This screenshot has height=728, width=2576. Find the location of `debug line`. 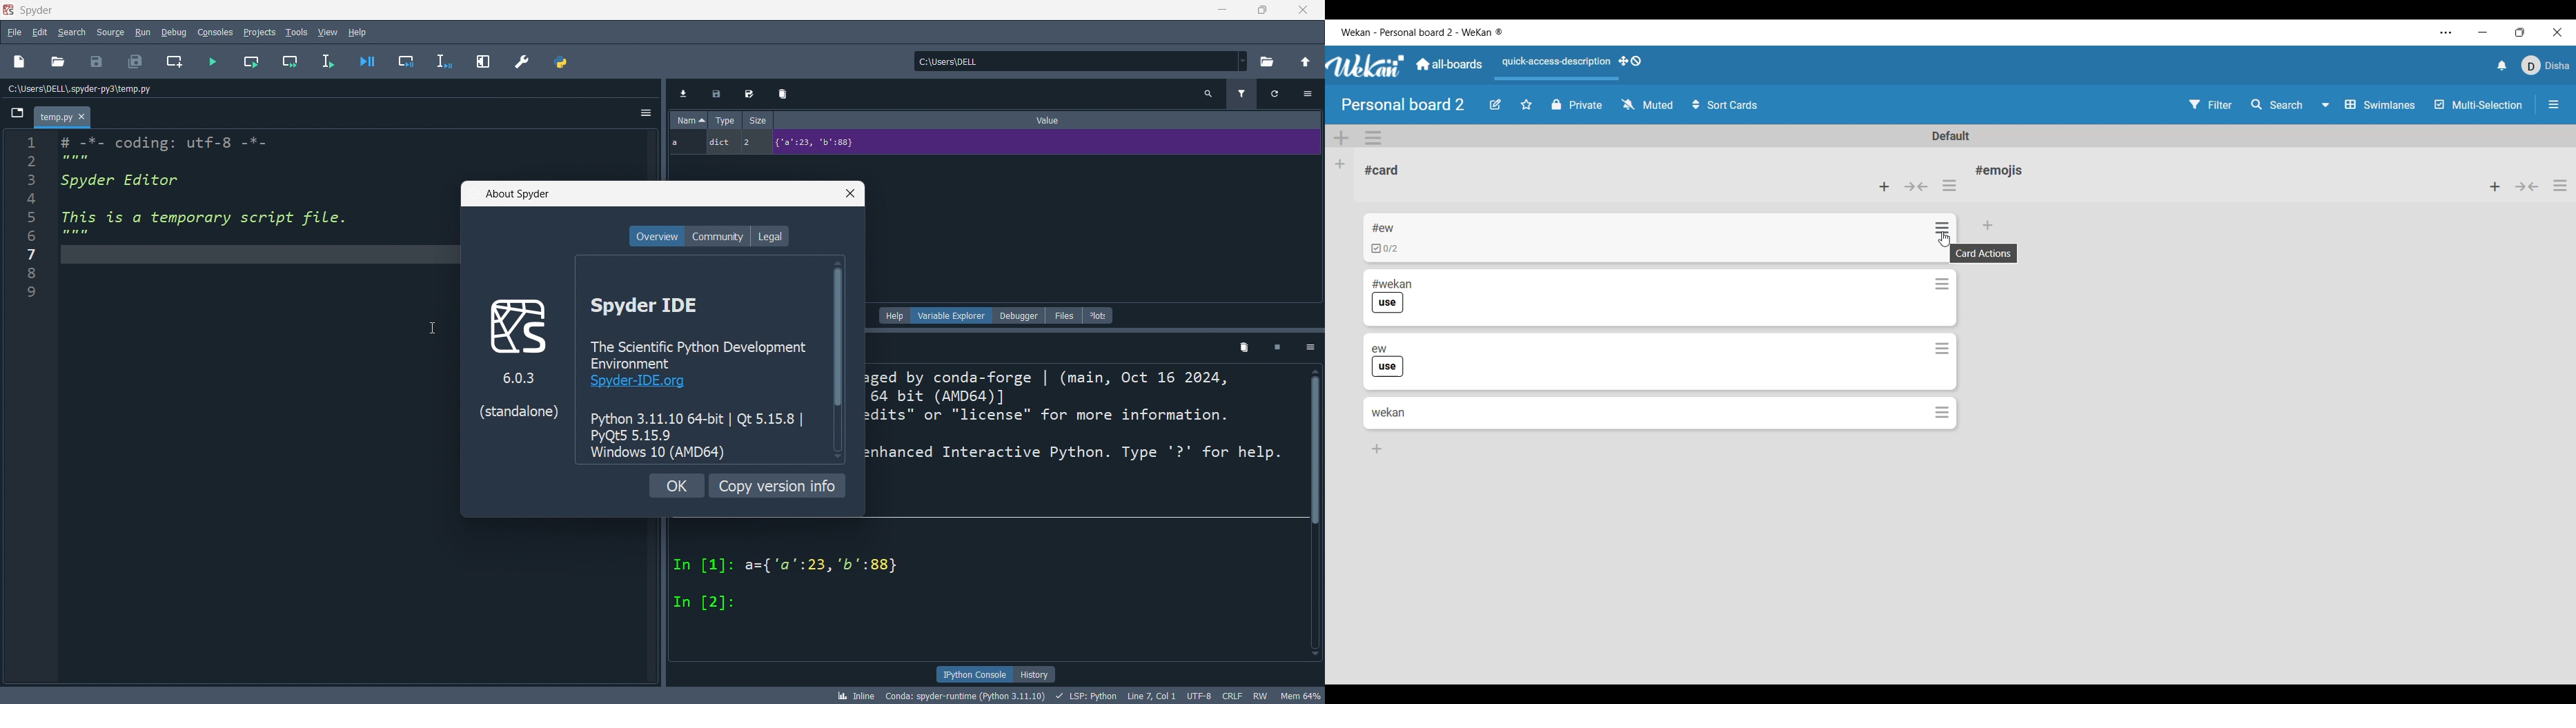

debug line is located at coordinates (445, 61).